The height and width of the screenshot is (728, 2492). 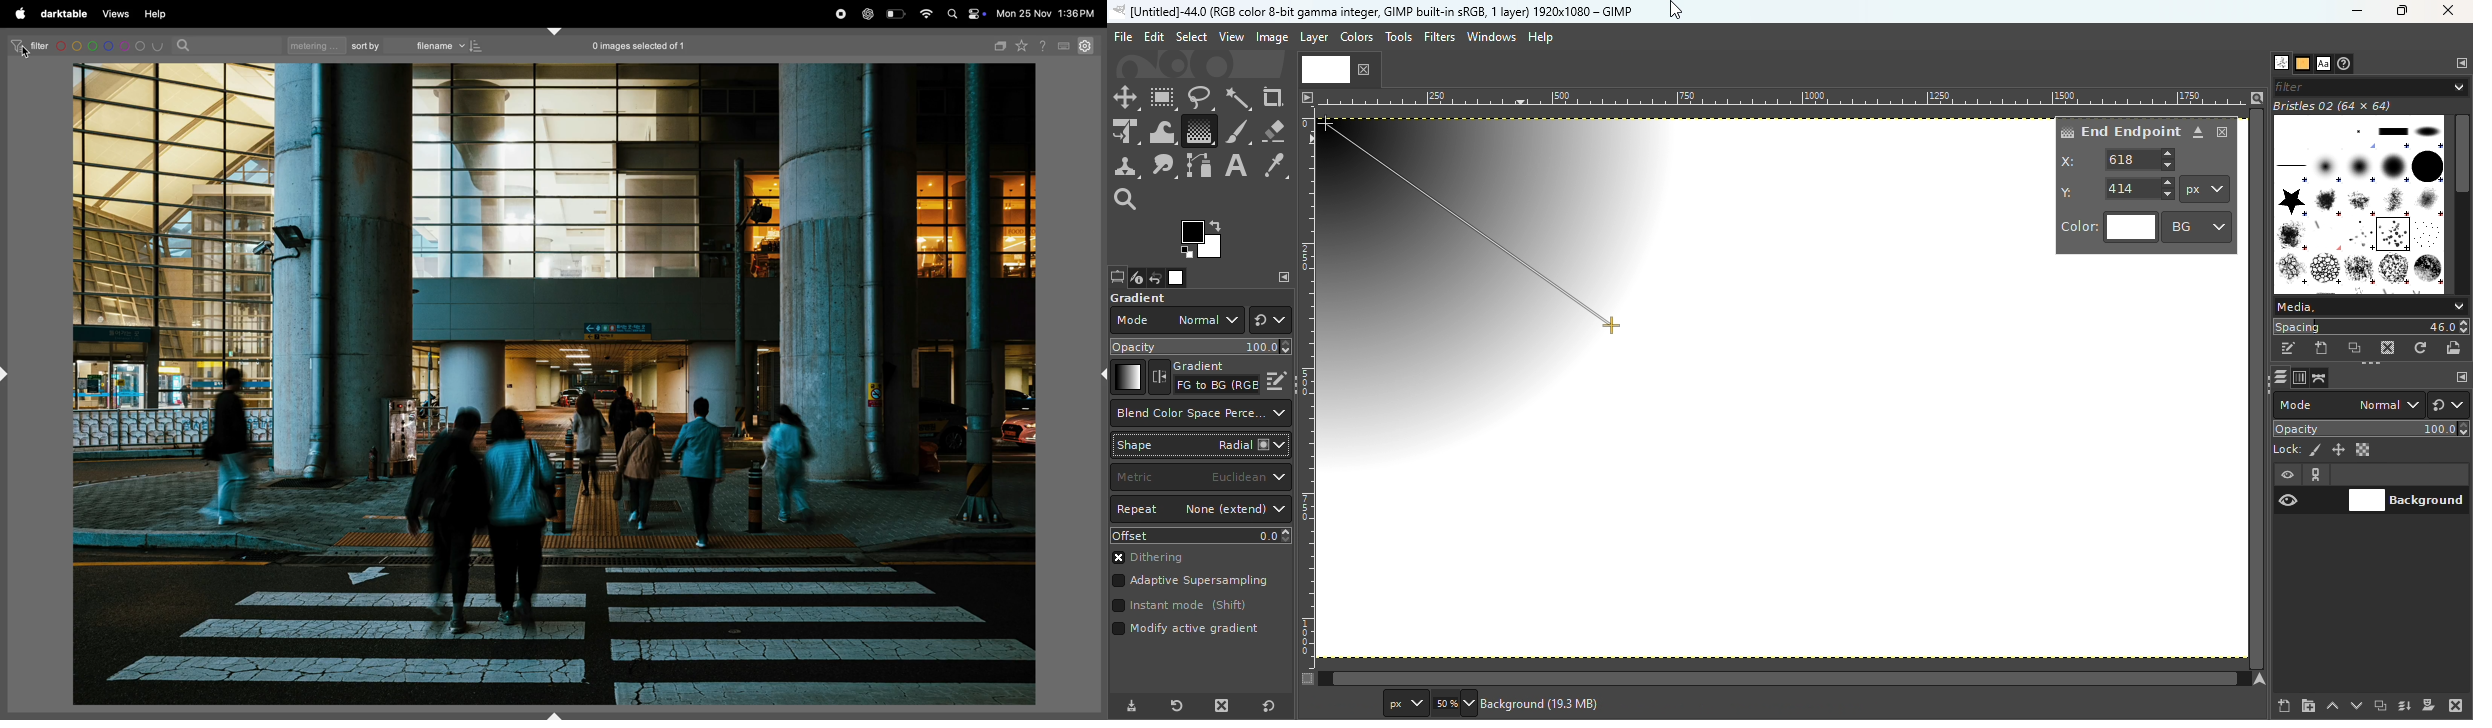 What do you see at coordinates (1116, 279) in the screenshot?
I see `Open the tools option dialog` at bounding box center [1116, 279].